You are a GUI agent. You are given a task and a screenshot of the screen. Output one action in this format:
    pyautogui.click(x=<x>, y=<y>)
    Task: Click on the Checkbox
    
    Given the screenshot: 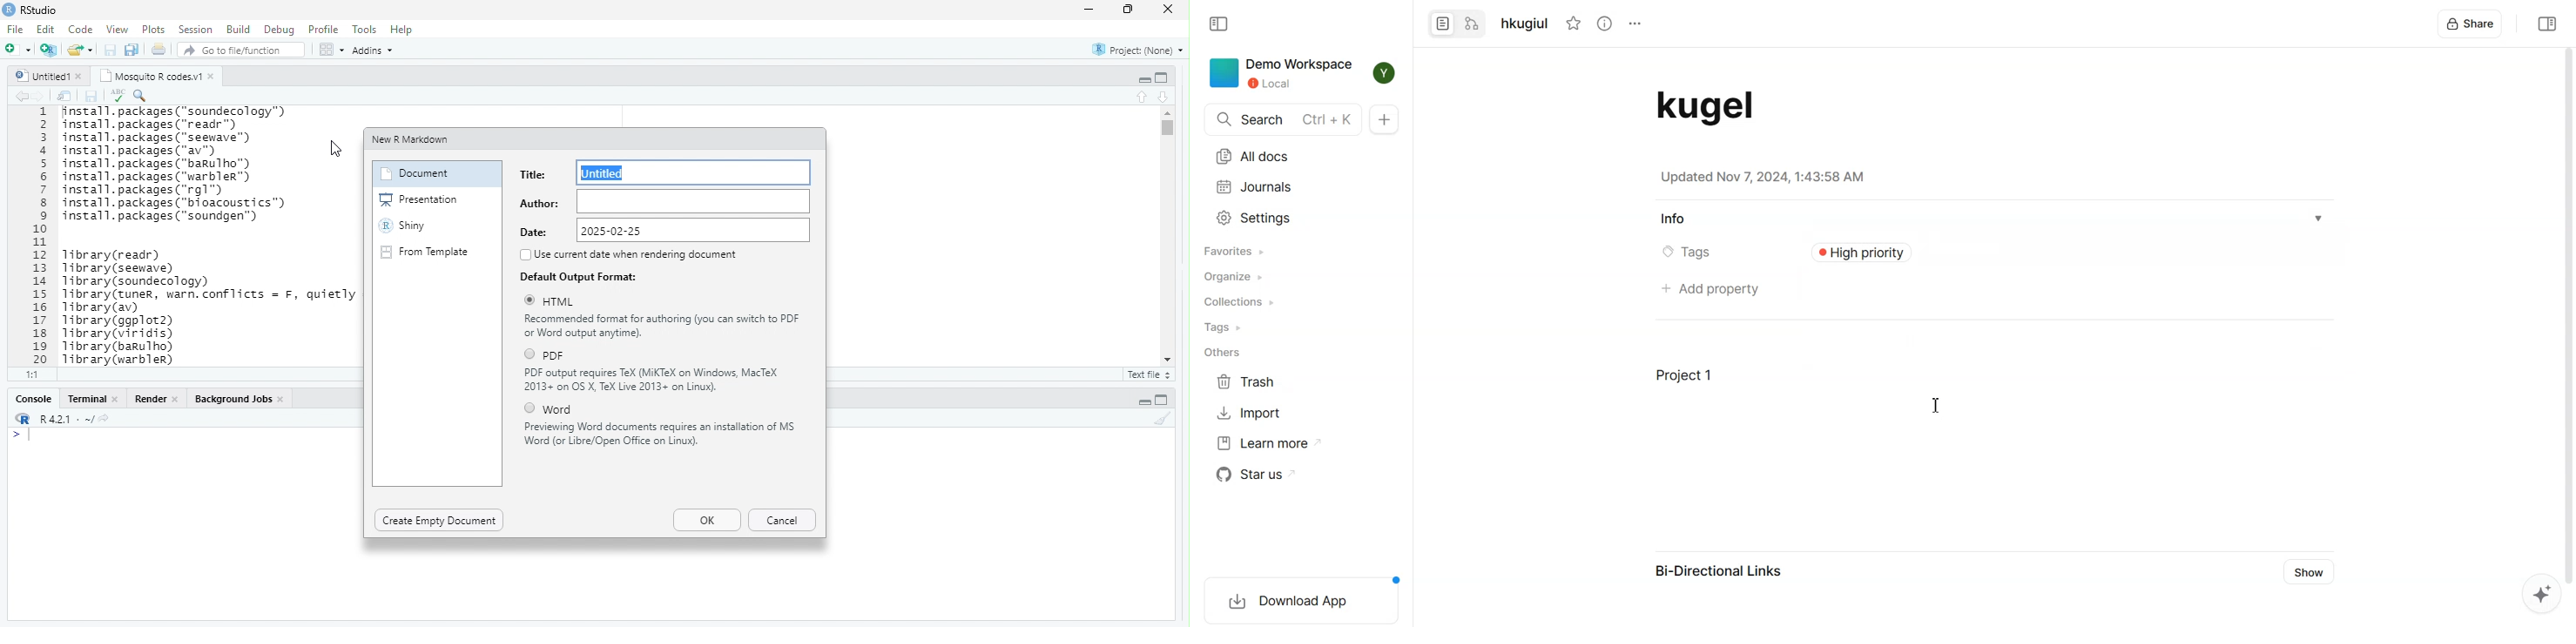 What is the action you would take?
    pyautogui.click(x=525, y=255)
    